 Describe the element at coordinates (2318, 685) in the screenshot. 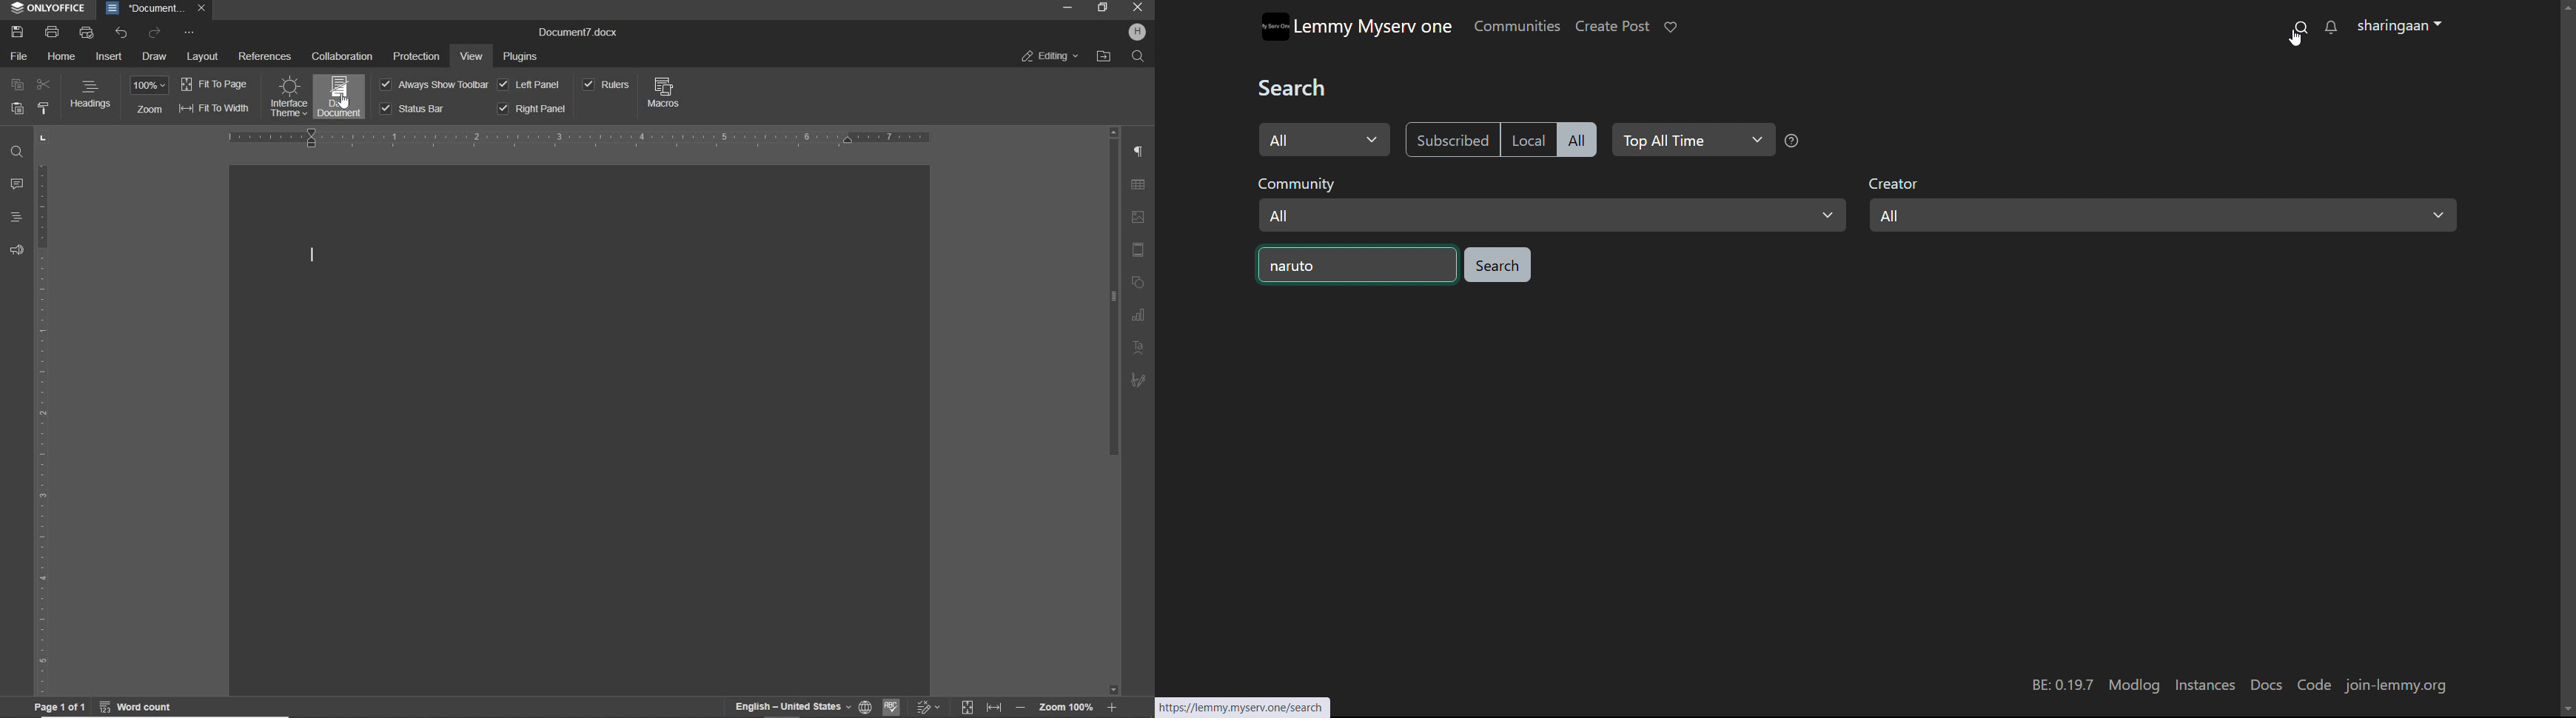

I see `code` at that location.